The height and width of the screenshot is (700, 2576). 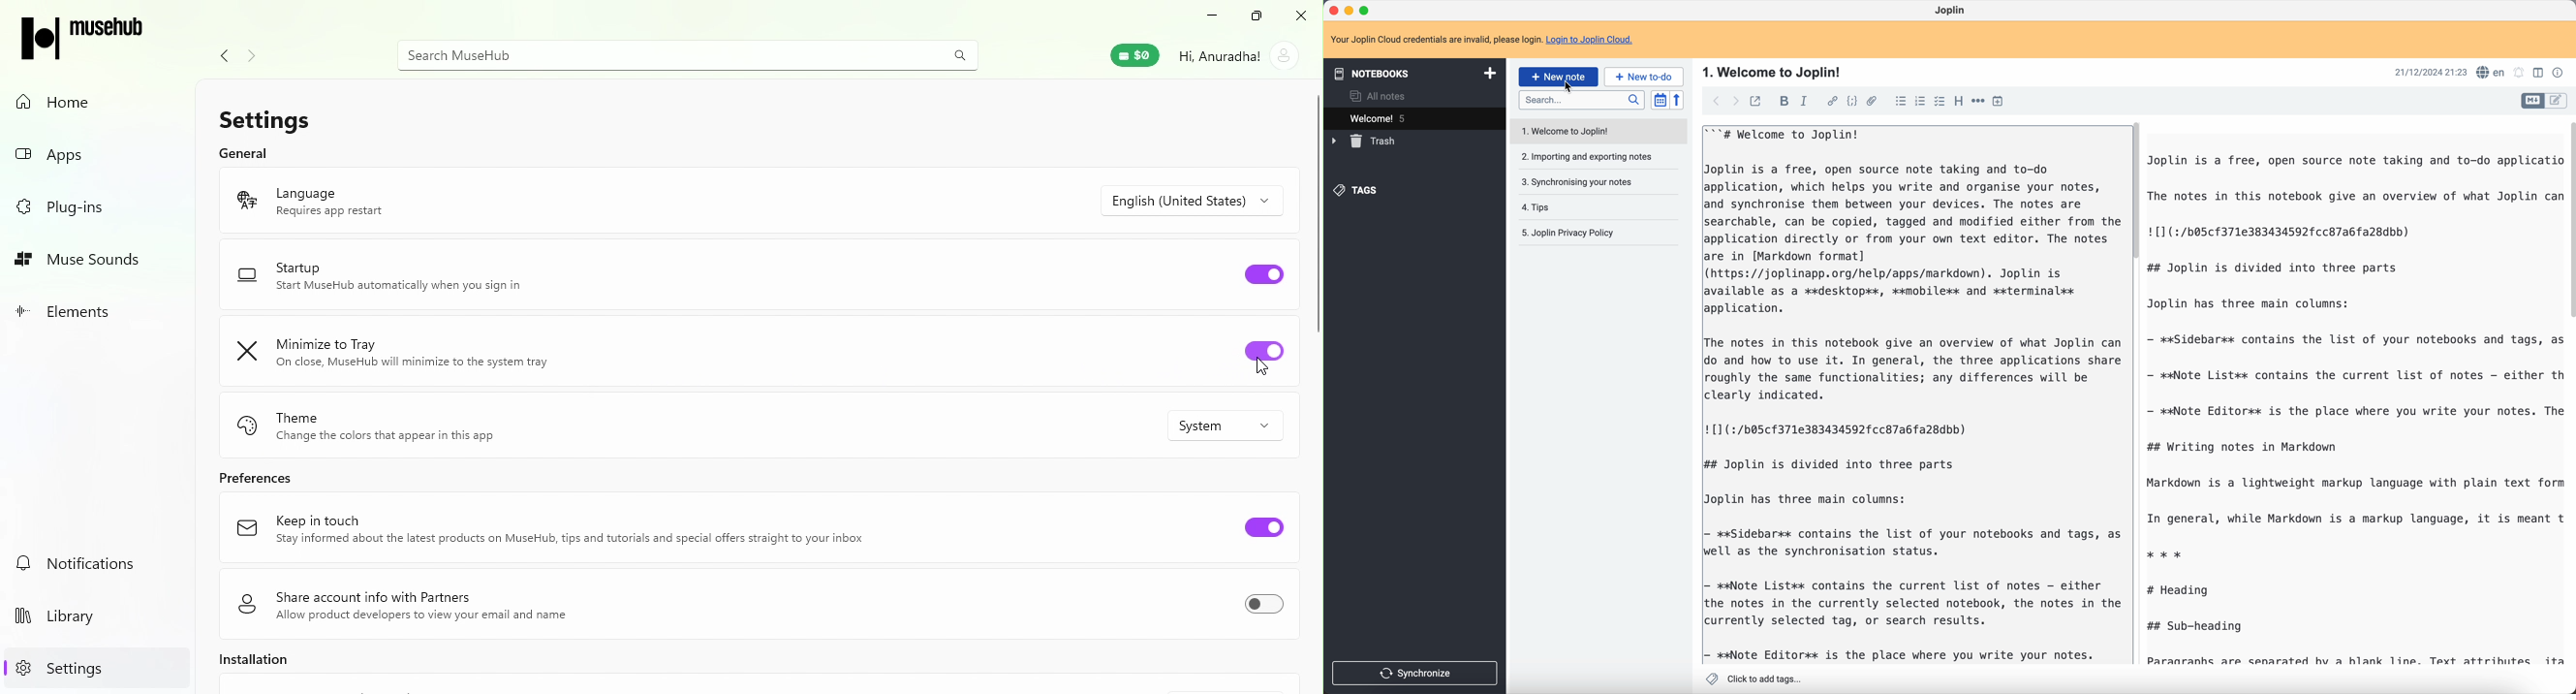 I want to click on close Joplin, so click(x=1333, y=9).